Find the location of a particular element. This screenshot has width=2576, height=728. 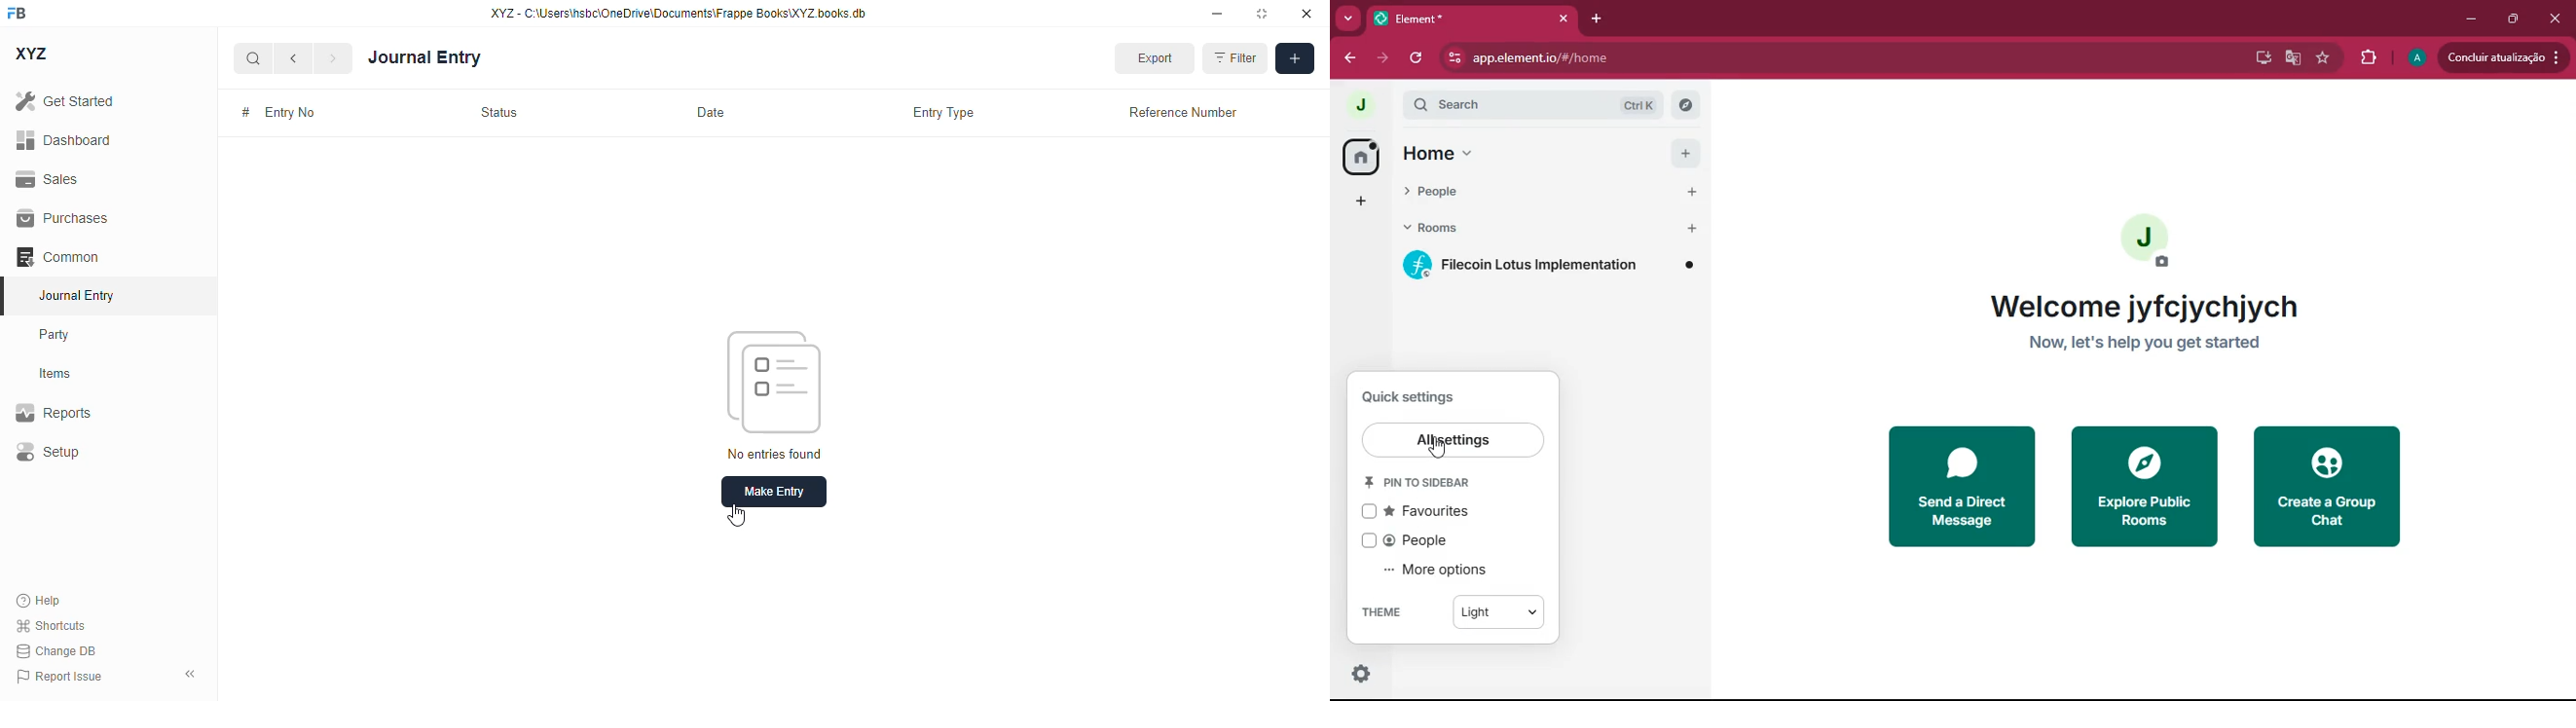

FB logo is located at coordinates (17, 12).